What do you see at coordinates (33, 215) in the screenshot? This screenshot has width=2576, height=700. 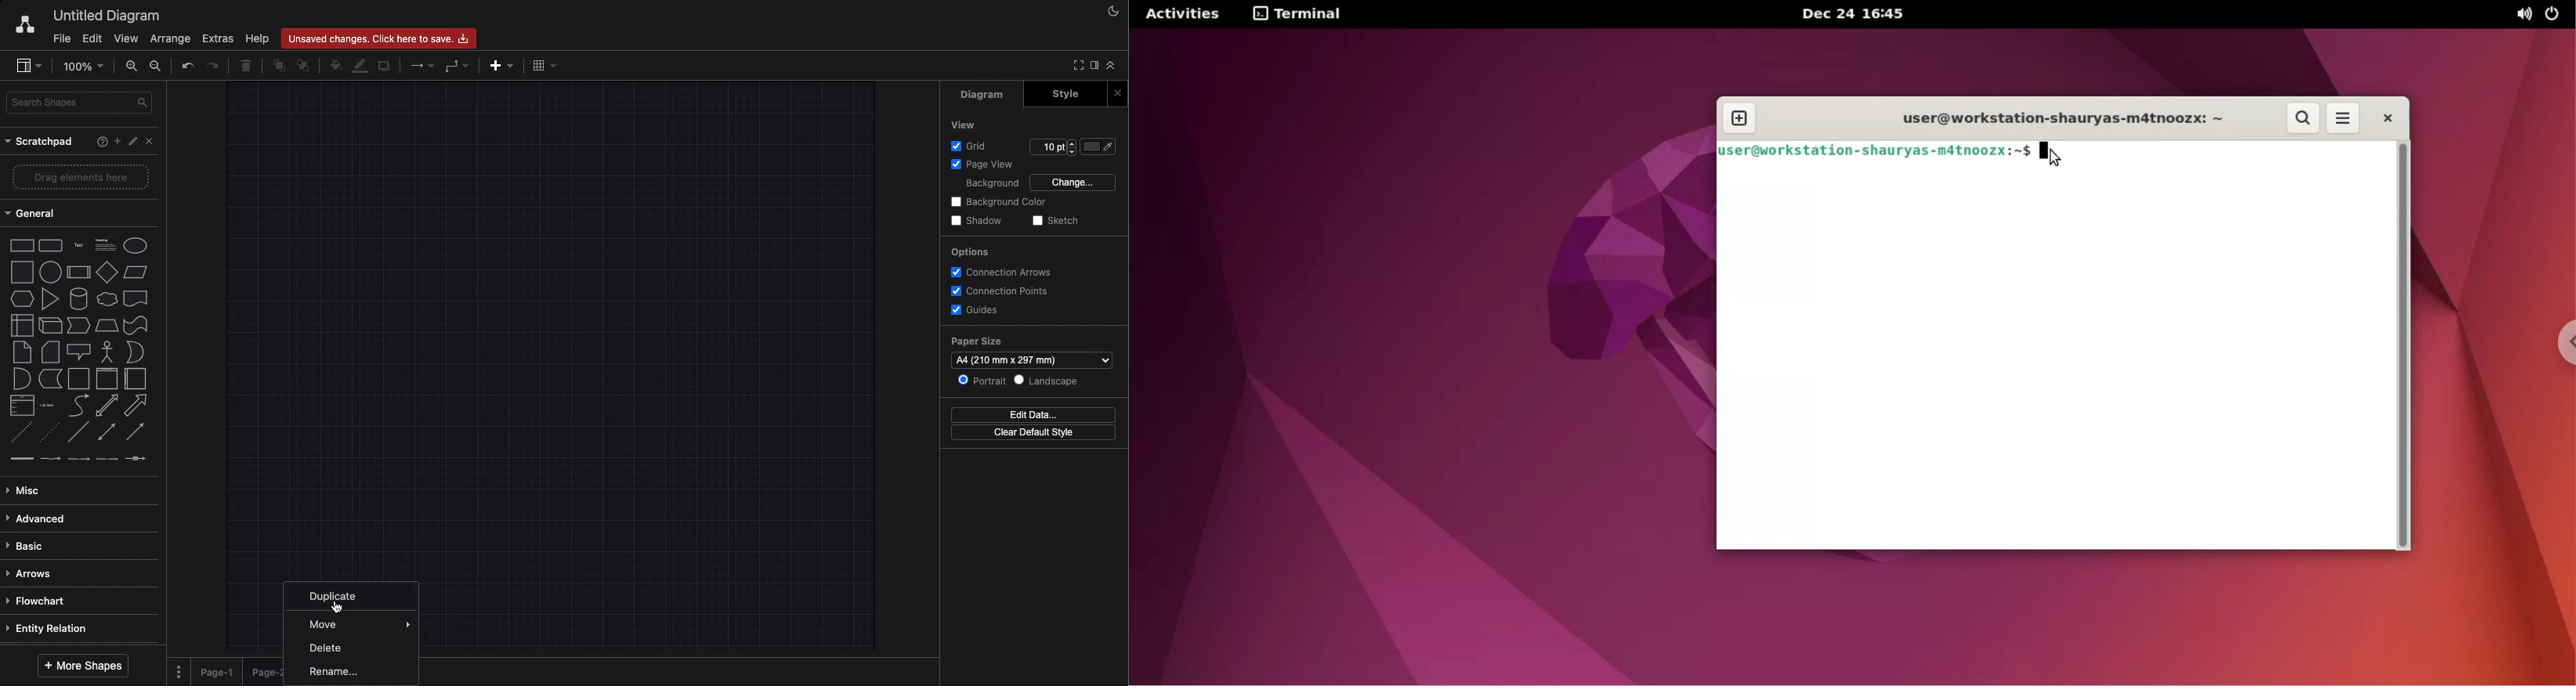 I see `General` at bounding box center [33, 215].